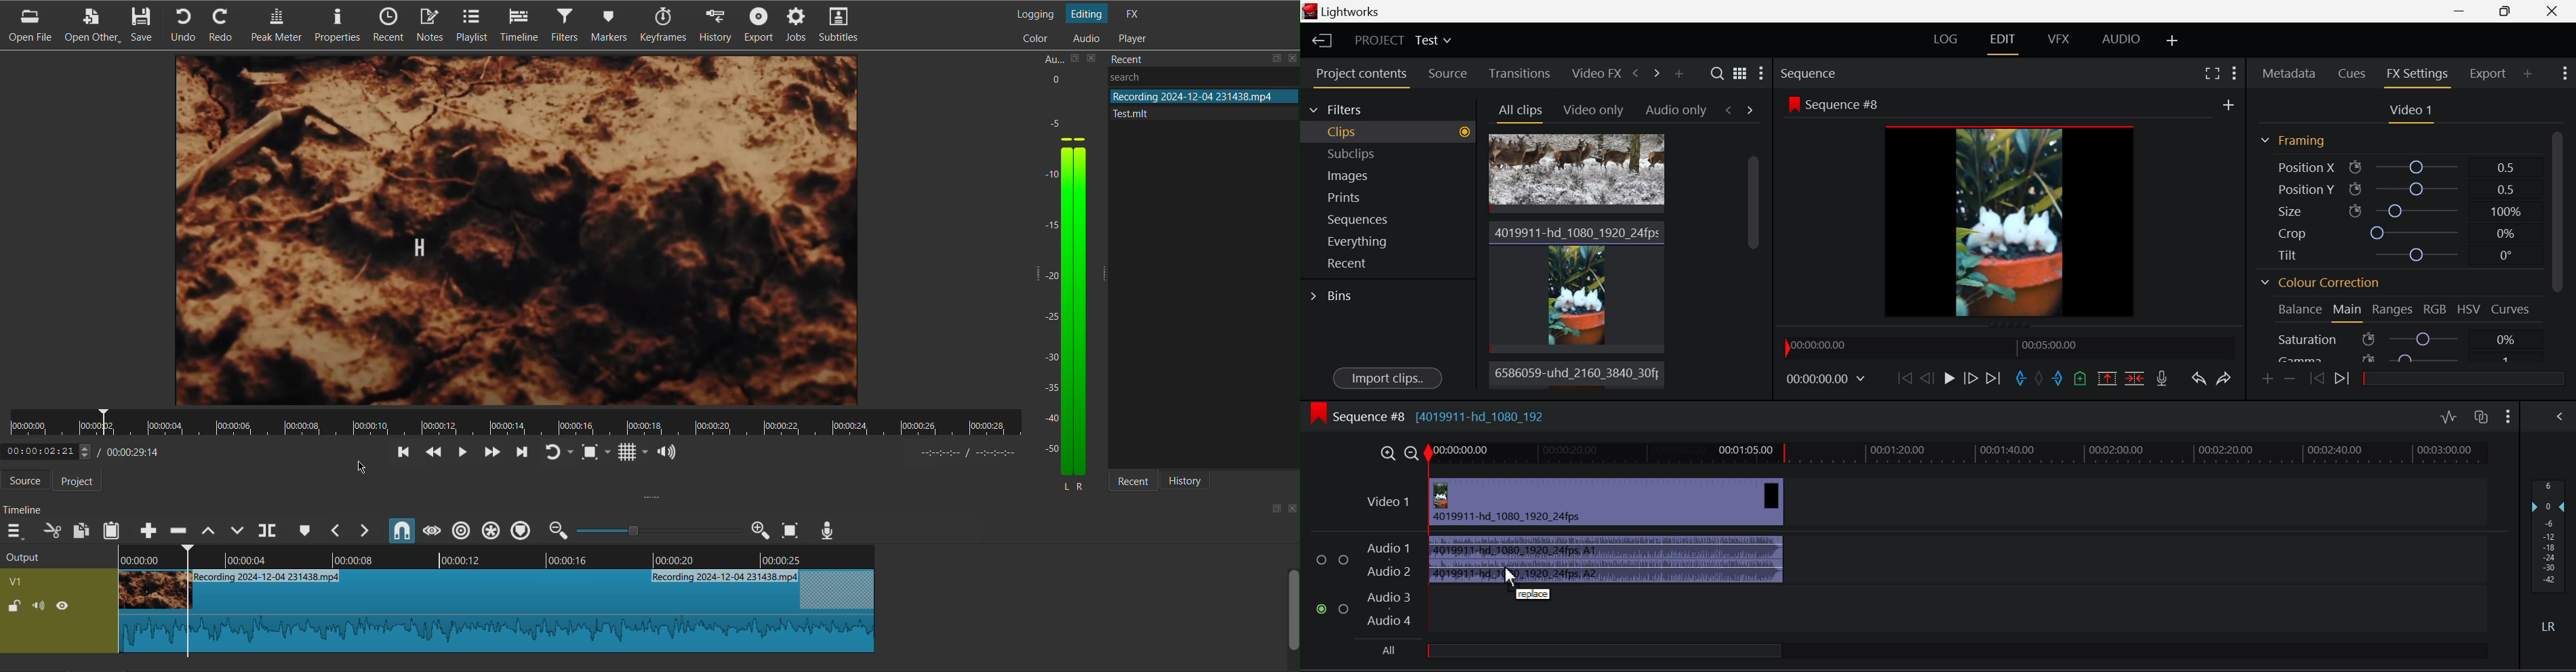  What do you see at coordinates (2528, 75) in the screenshot?
I see `Add Panel` at bounding box center [2528, 75].